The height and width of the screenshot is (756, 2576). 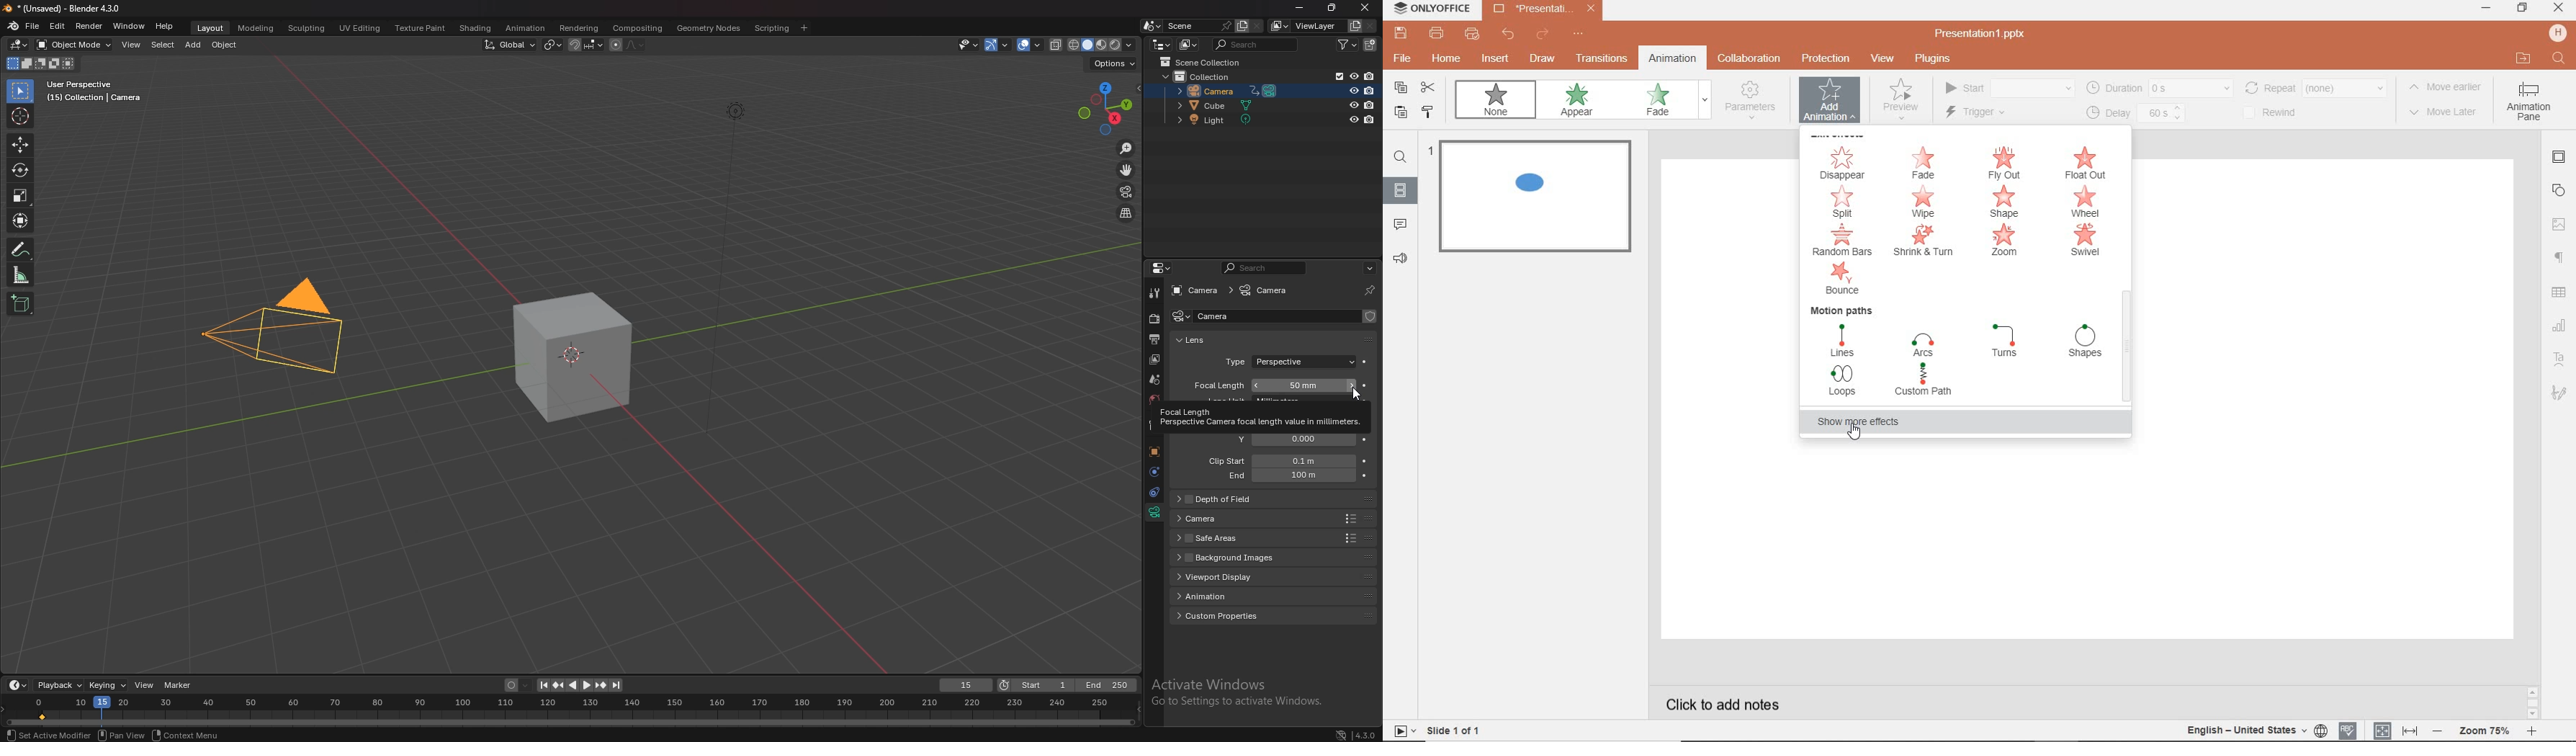 I want to click on fit to width, so click(x=2412, y=729).